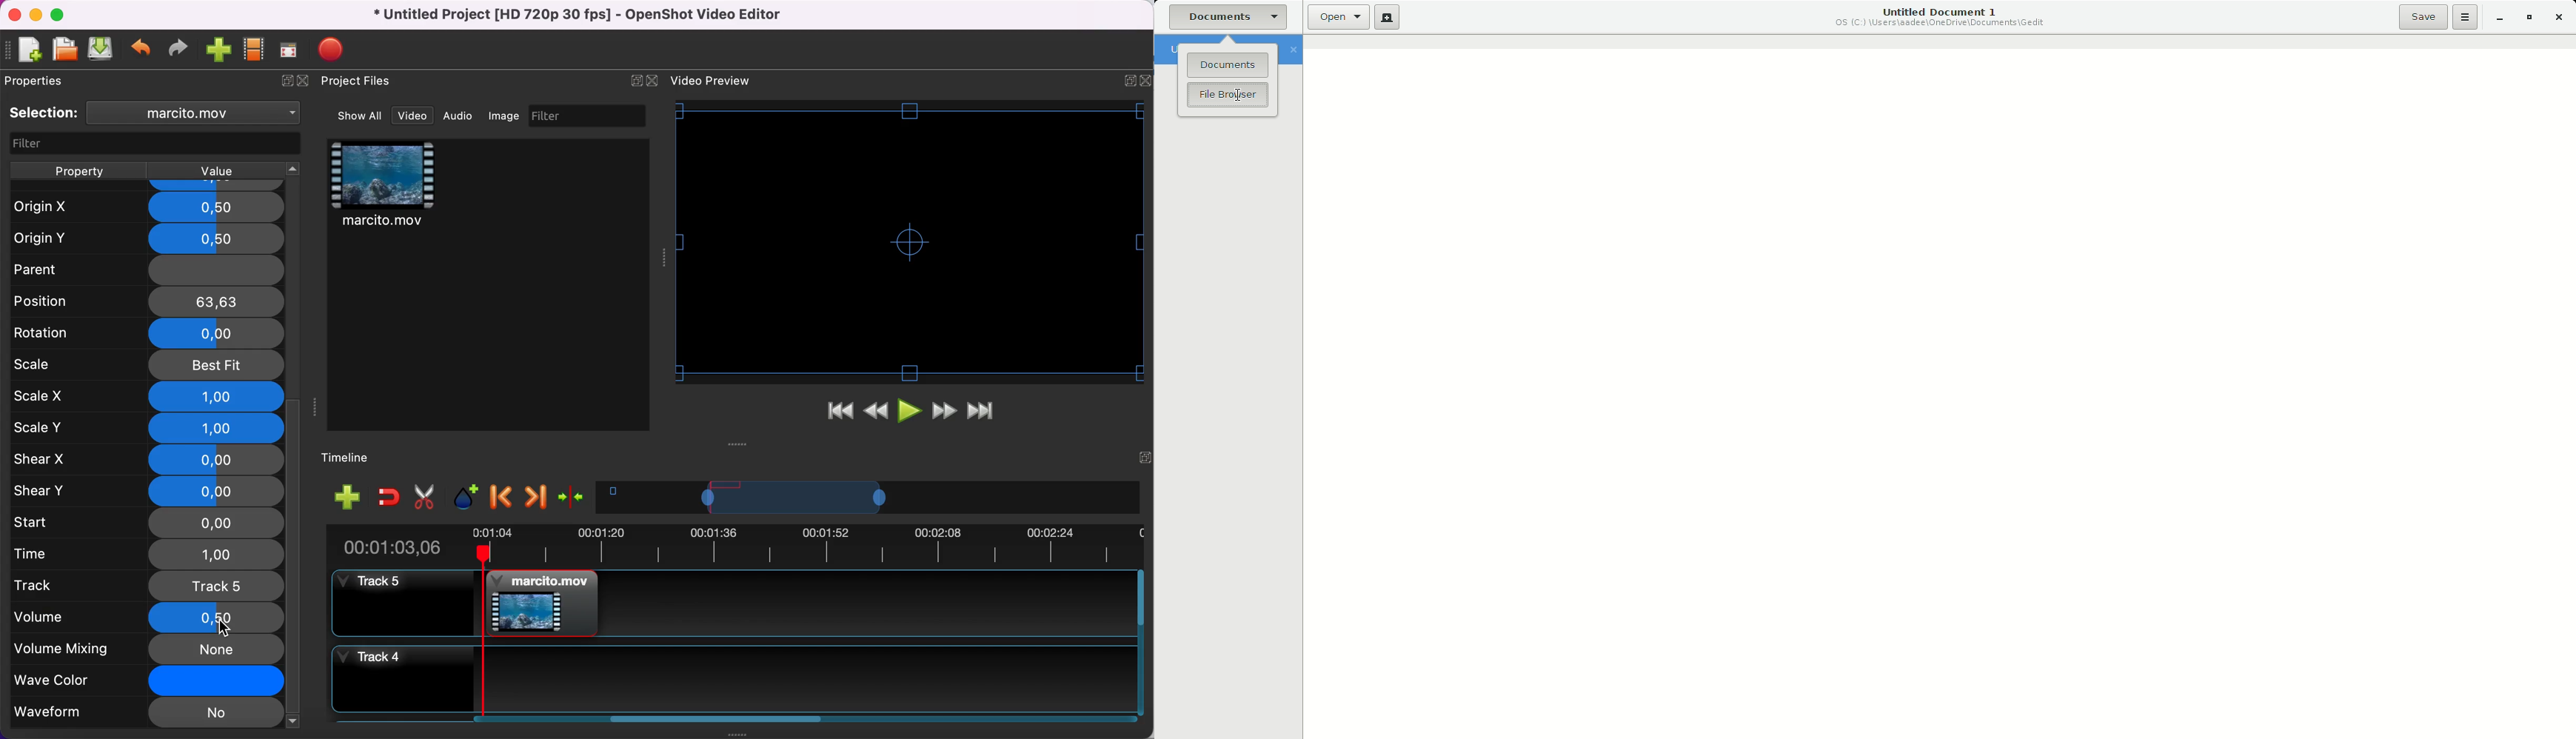  Describe the element at coordinates (1228, 63) in the screenshot. I see `Documents` at that location.